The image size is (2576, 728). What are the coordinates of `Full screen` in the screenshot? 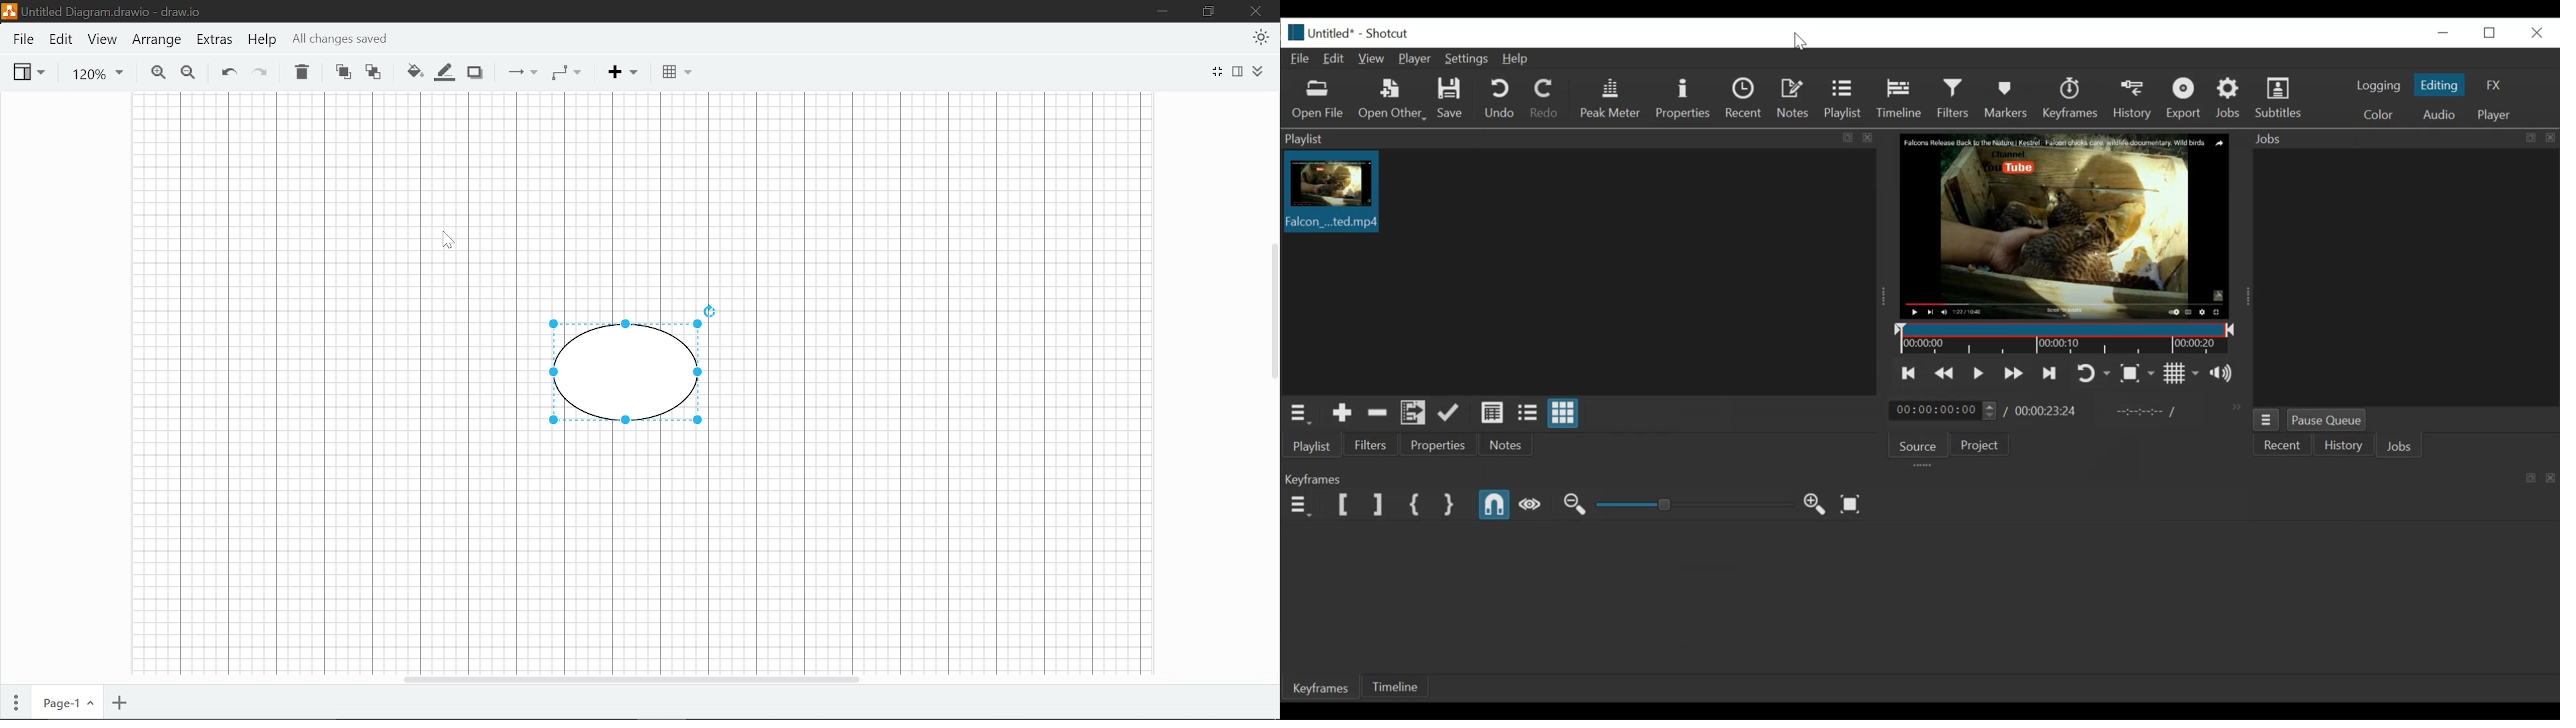 It's located at (1216, 71).